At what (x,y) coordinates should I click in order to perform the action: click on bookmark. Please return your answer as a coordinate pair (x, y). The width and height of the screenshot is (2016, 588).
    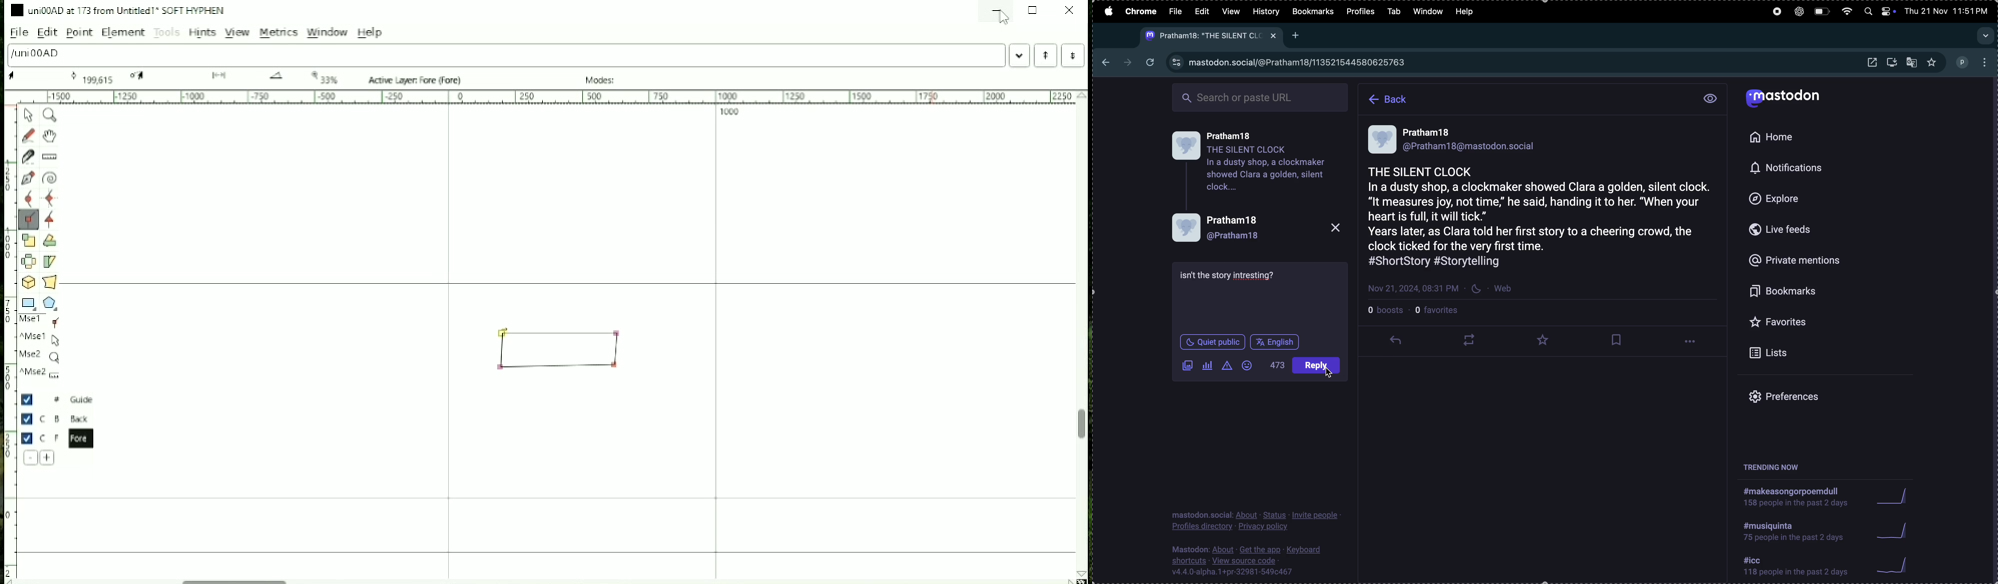
    Looking at the image, I should click on (1617, 340).